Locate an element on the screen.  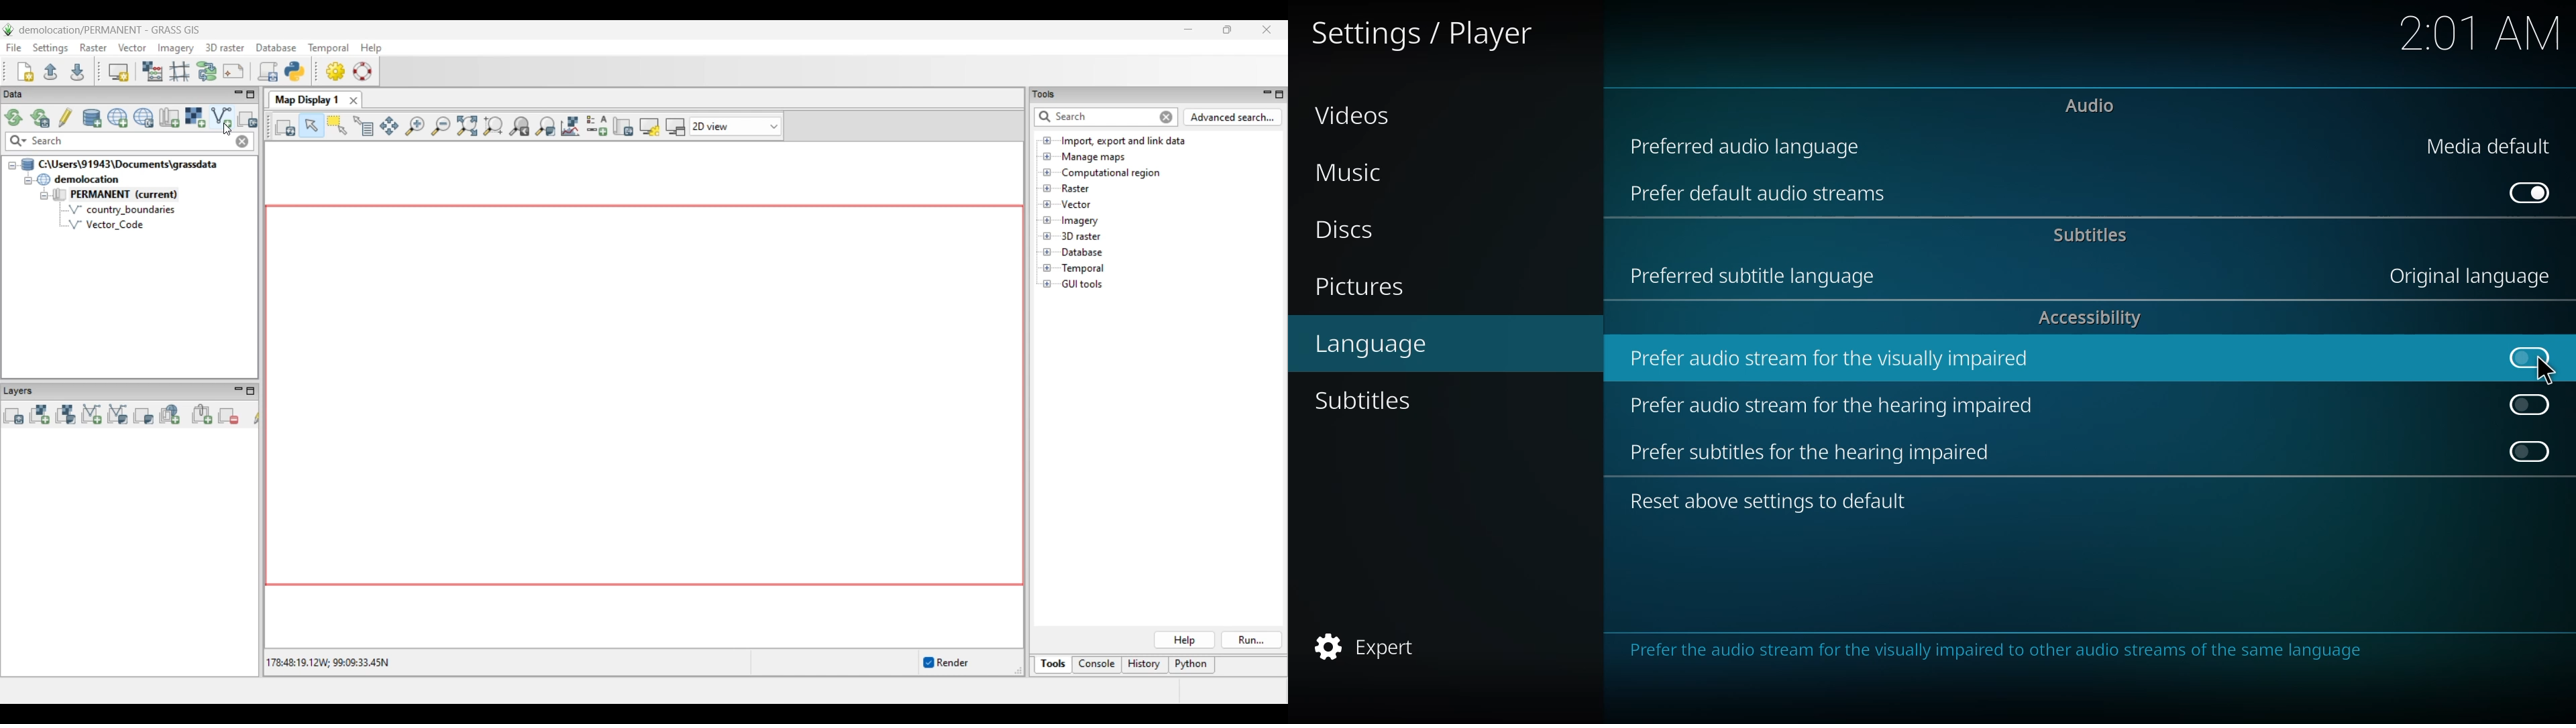
time is located at coordinates (2481, 35).